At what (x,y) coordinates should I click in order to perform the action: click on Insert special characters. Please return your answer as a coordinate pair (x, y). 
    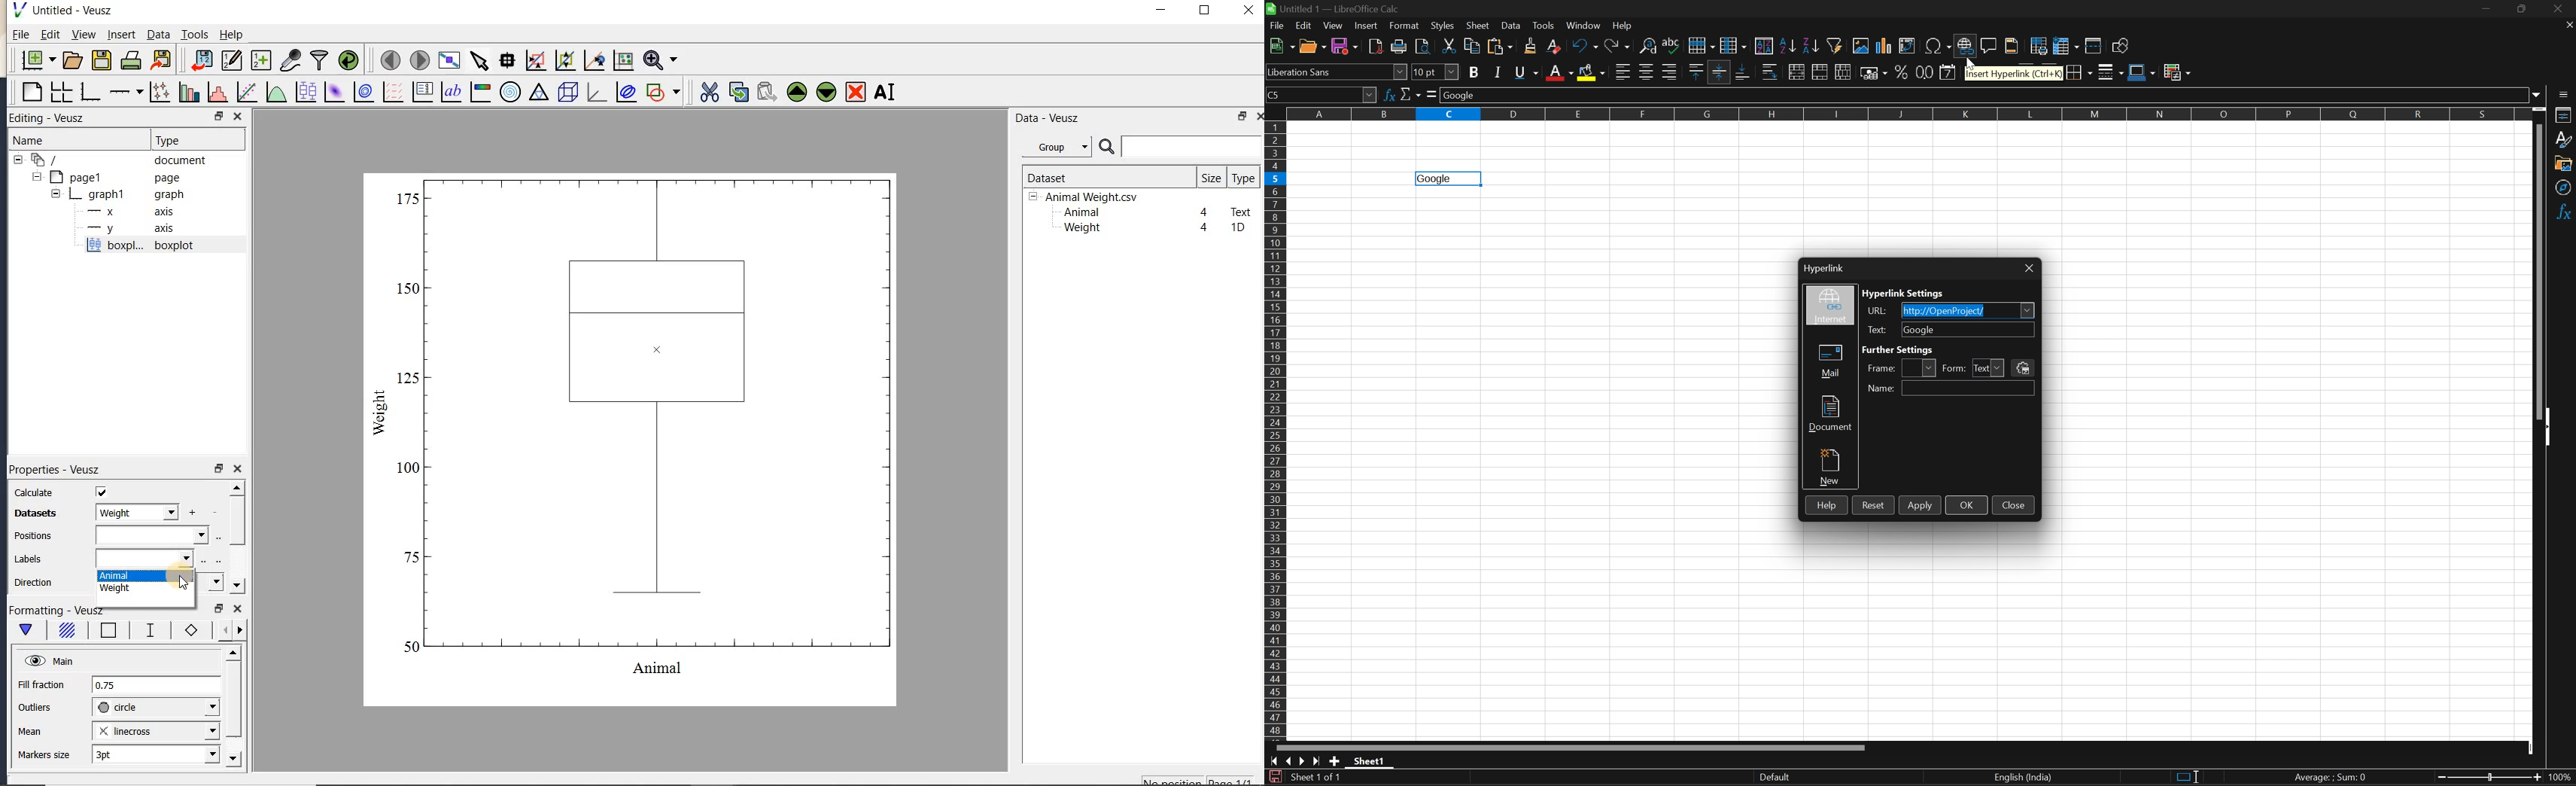
    Looking at the image, I should click on (1938, 47).